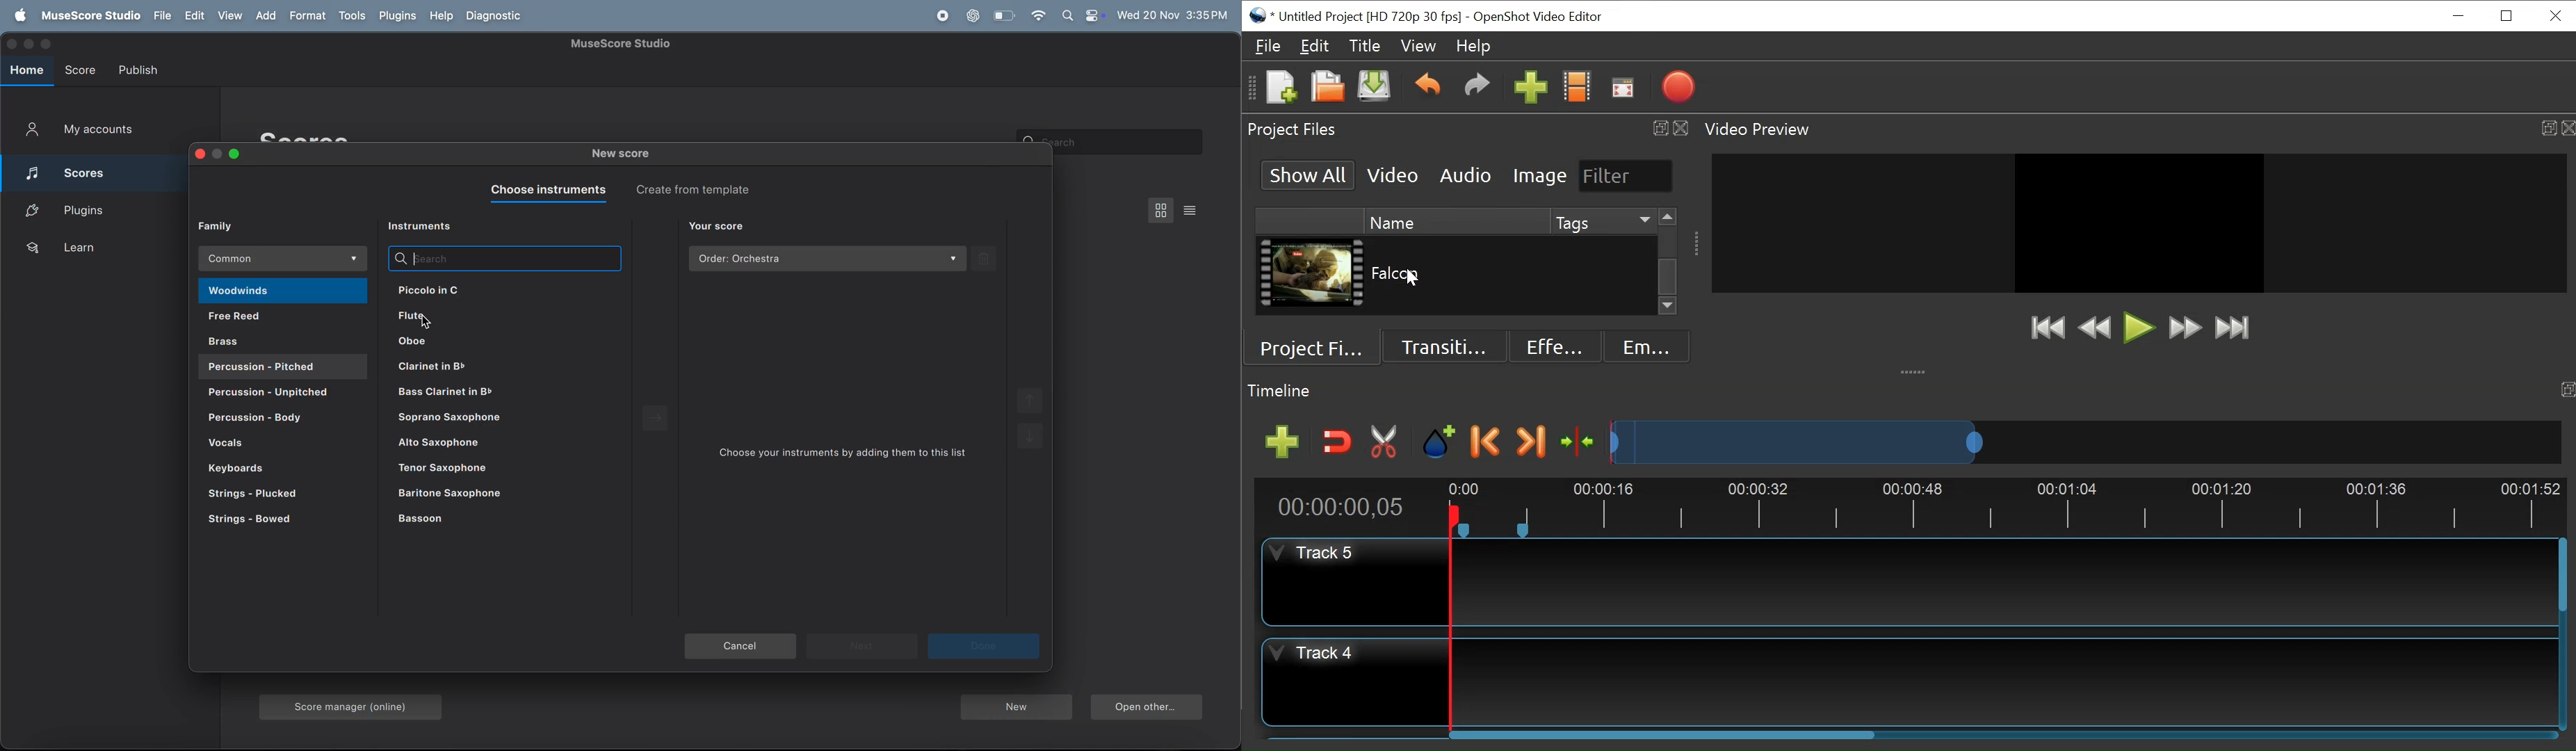 This screenshot has height=756, width=2576. Describe the element at coordinates (2139, 328) in the screenshot. I see `Play` at that location.